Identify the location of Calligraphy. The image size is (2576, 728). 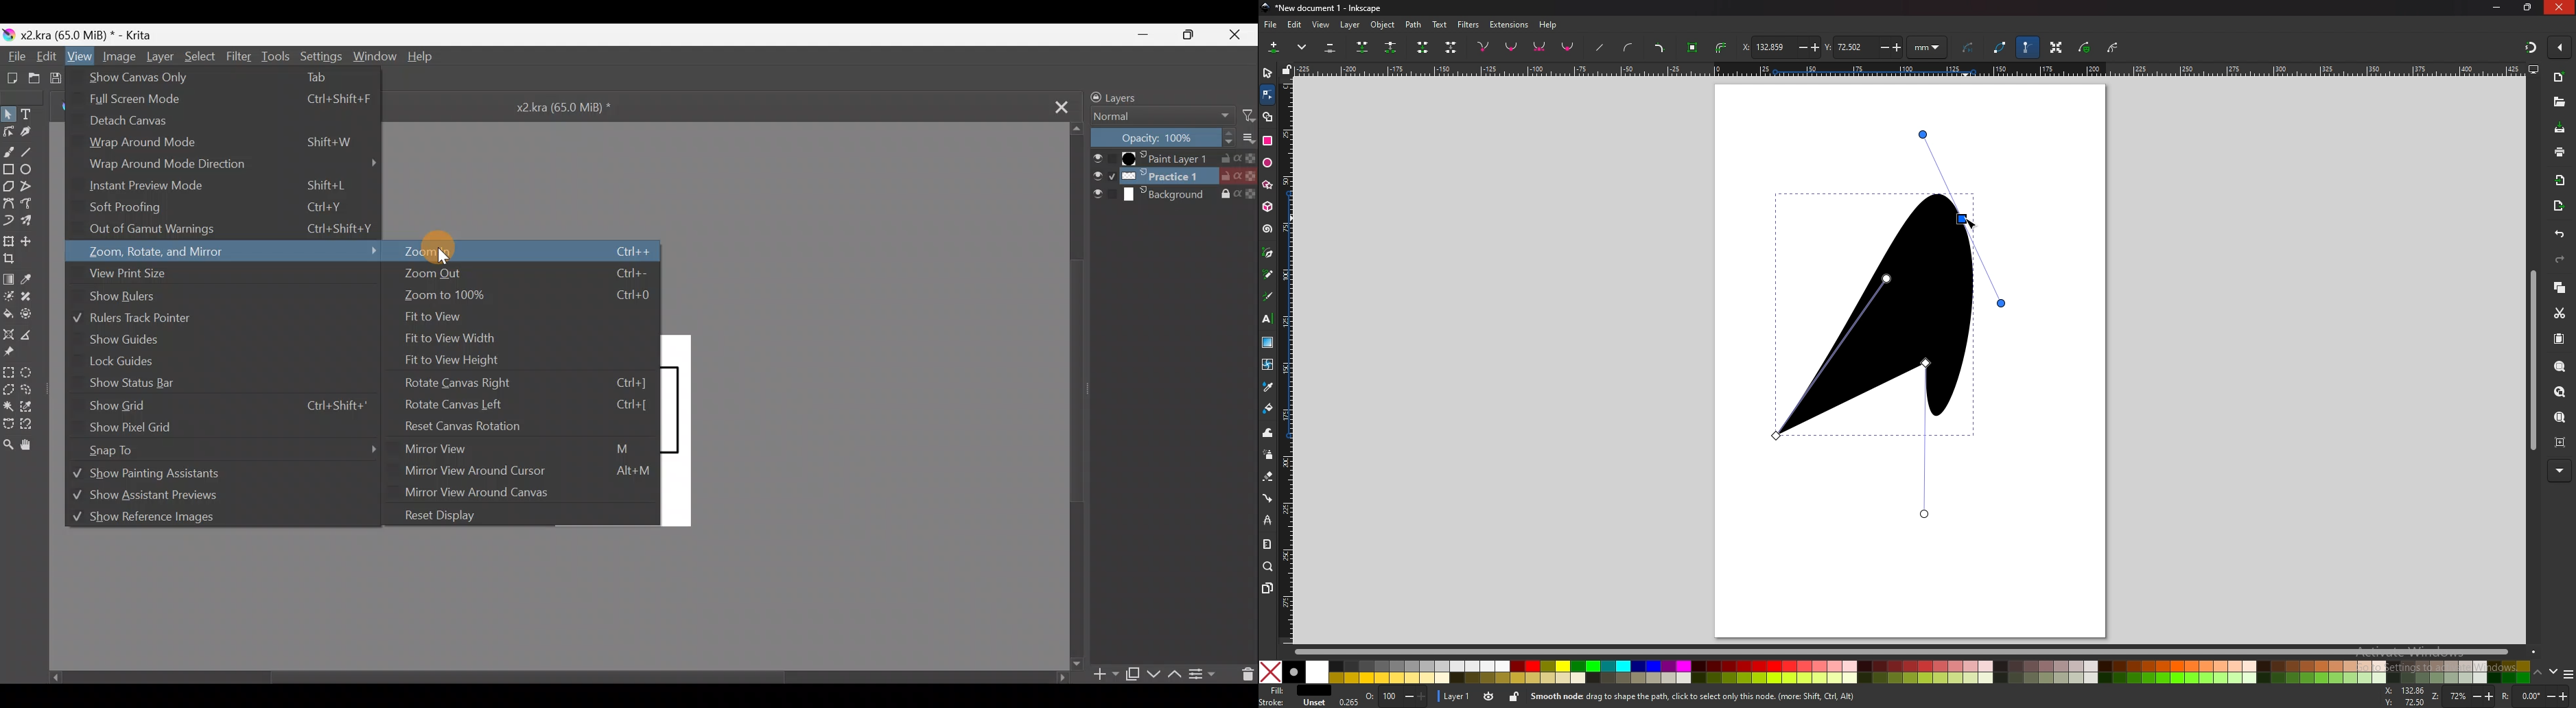
(29, 132).